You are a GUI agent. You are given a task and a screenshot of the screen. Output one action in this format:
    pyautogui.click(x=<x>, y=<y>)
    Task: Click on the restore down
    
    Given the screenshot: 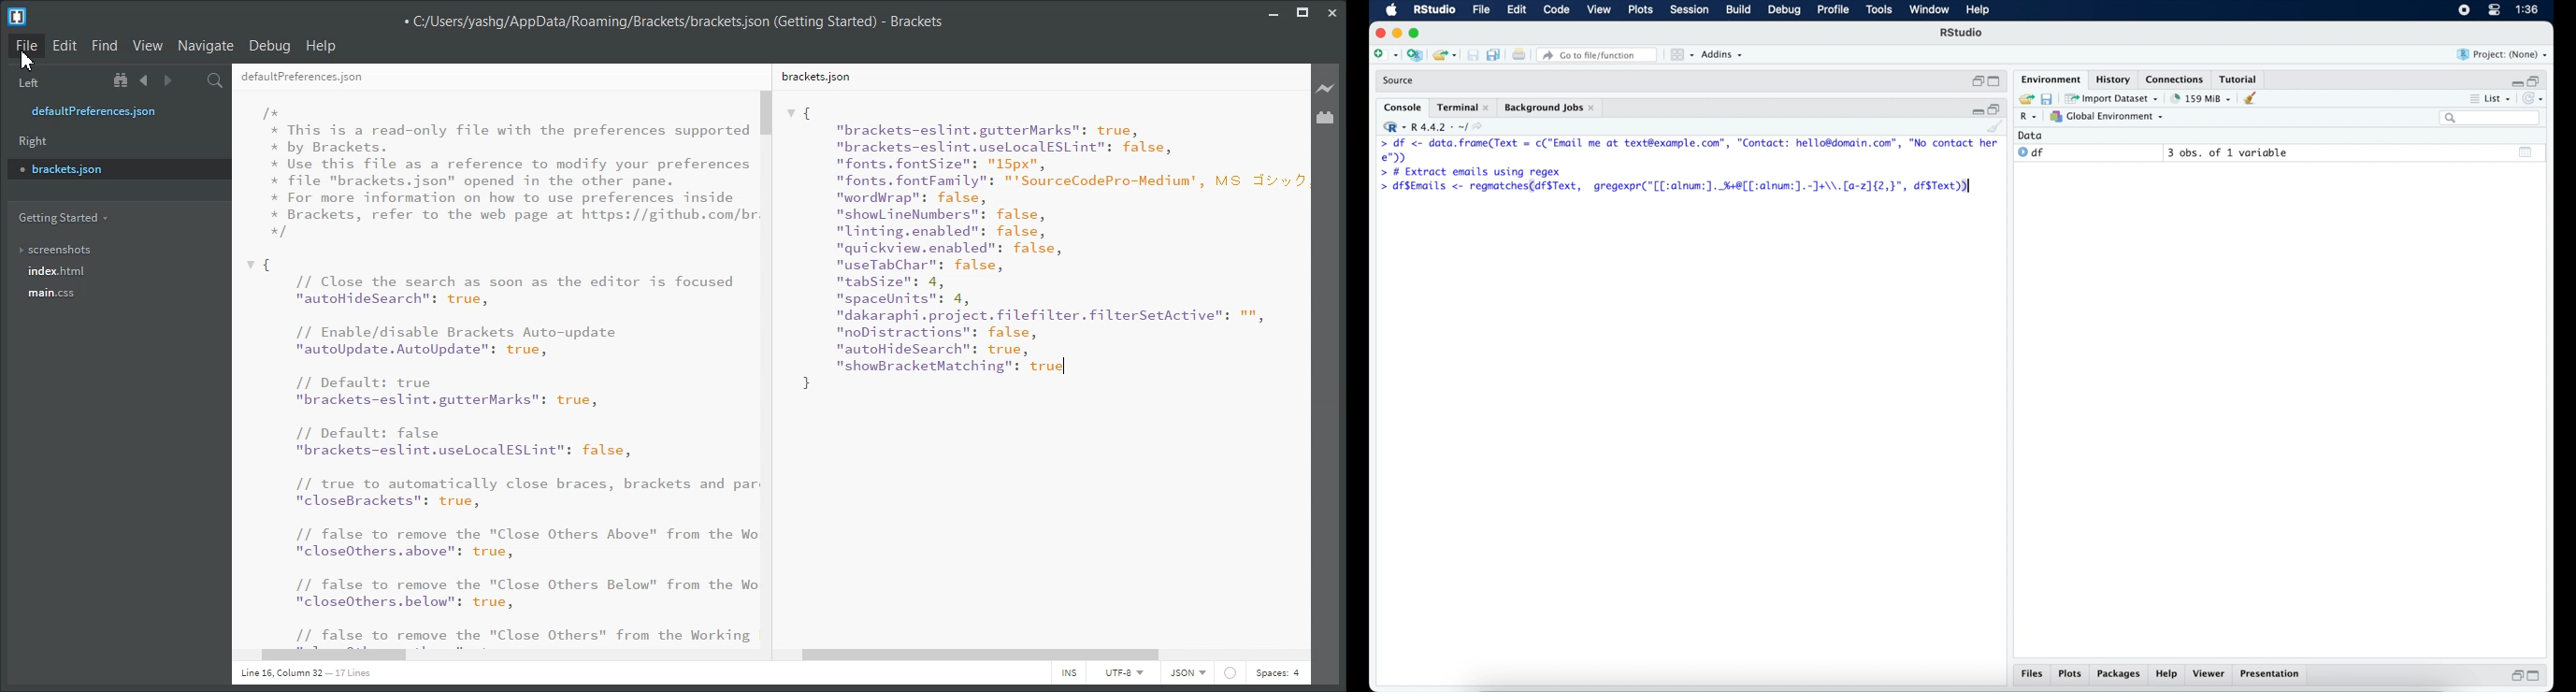 What is the action you would take?
    pyautogui.click(x=1997, y=109)
    